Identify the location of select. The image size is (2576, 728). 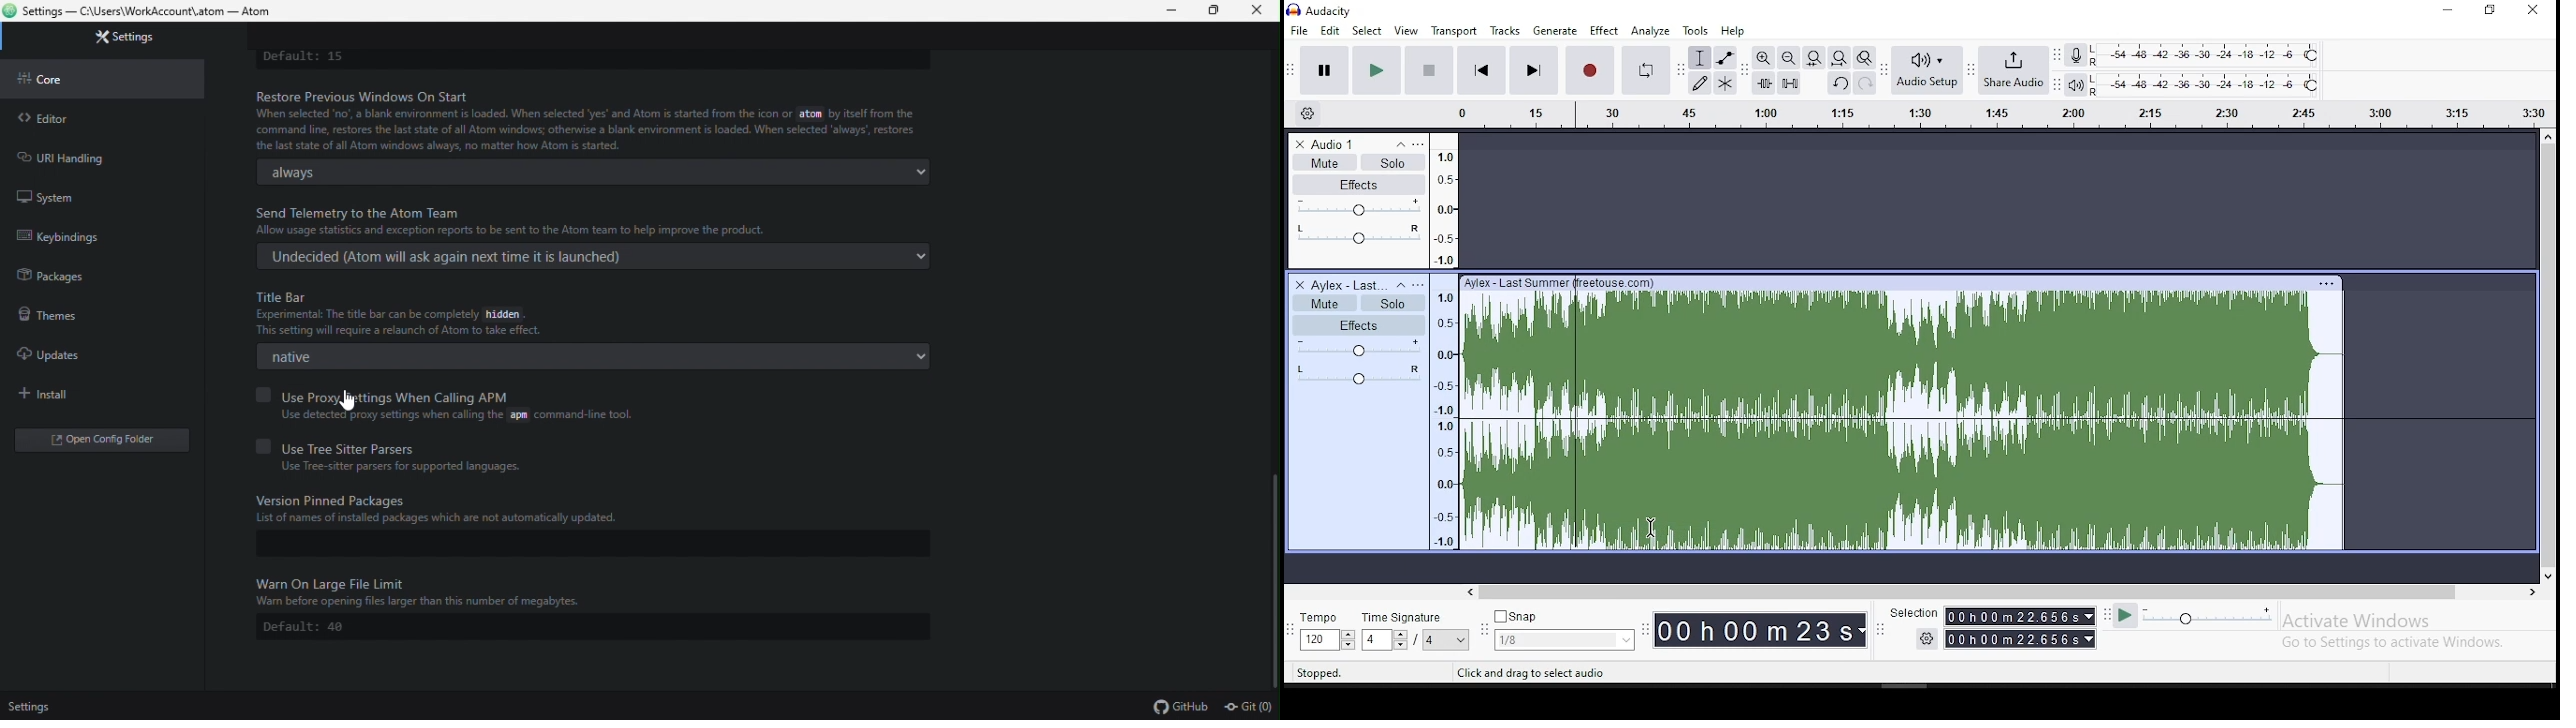
(1368, 31).